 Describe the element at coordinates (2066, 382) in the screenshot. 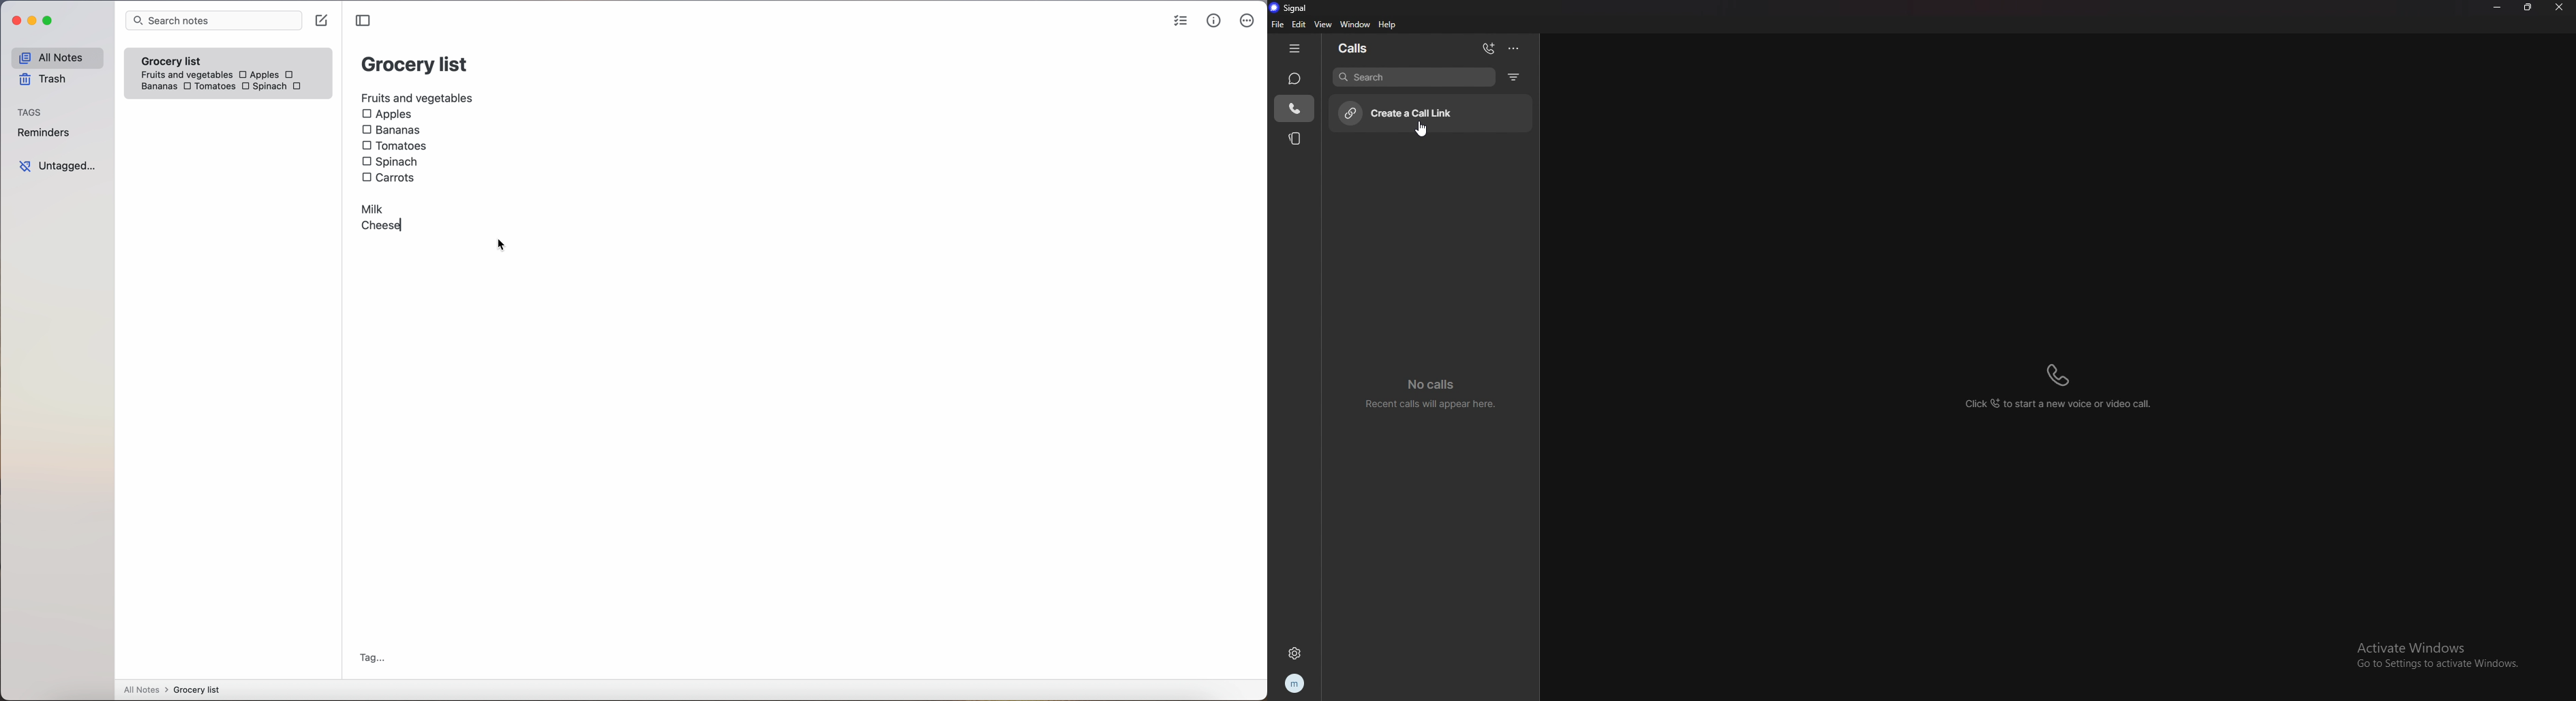

I see `click to start a new voice or video call` at that location.